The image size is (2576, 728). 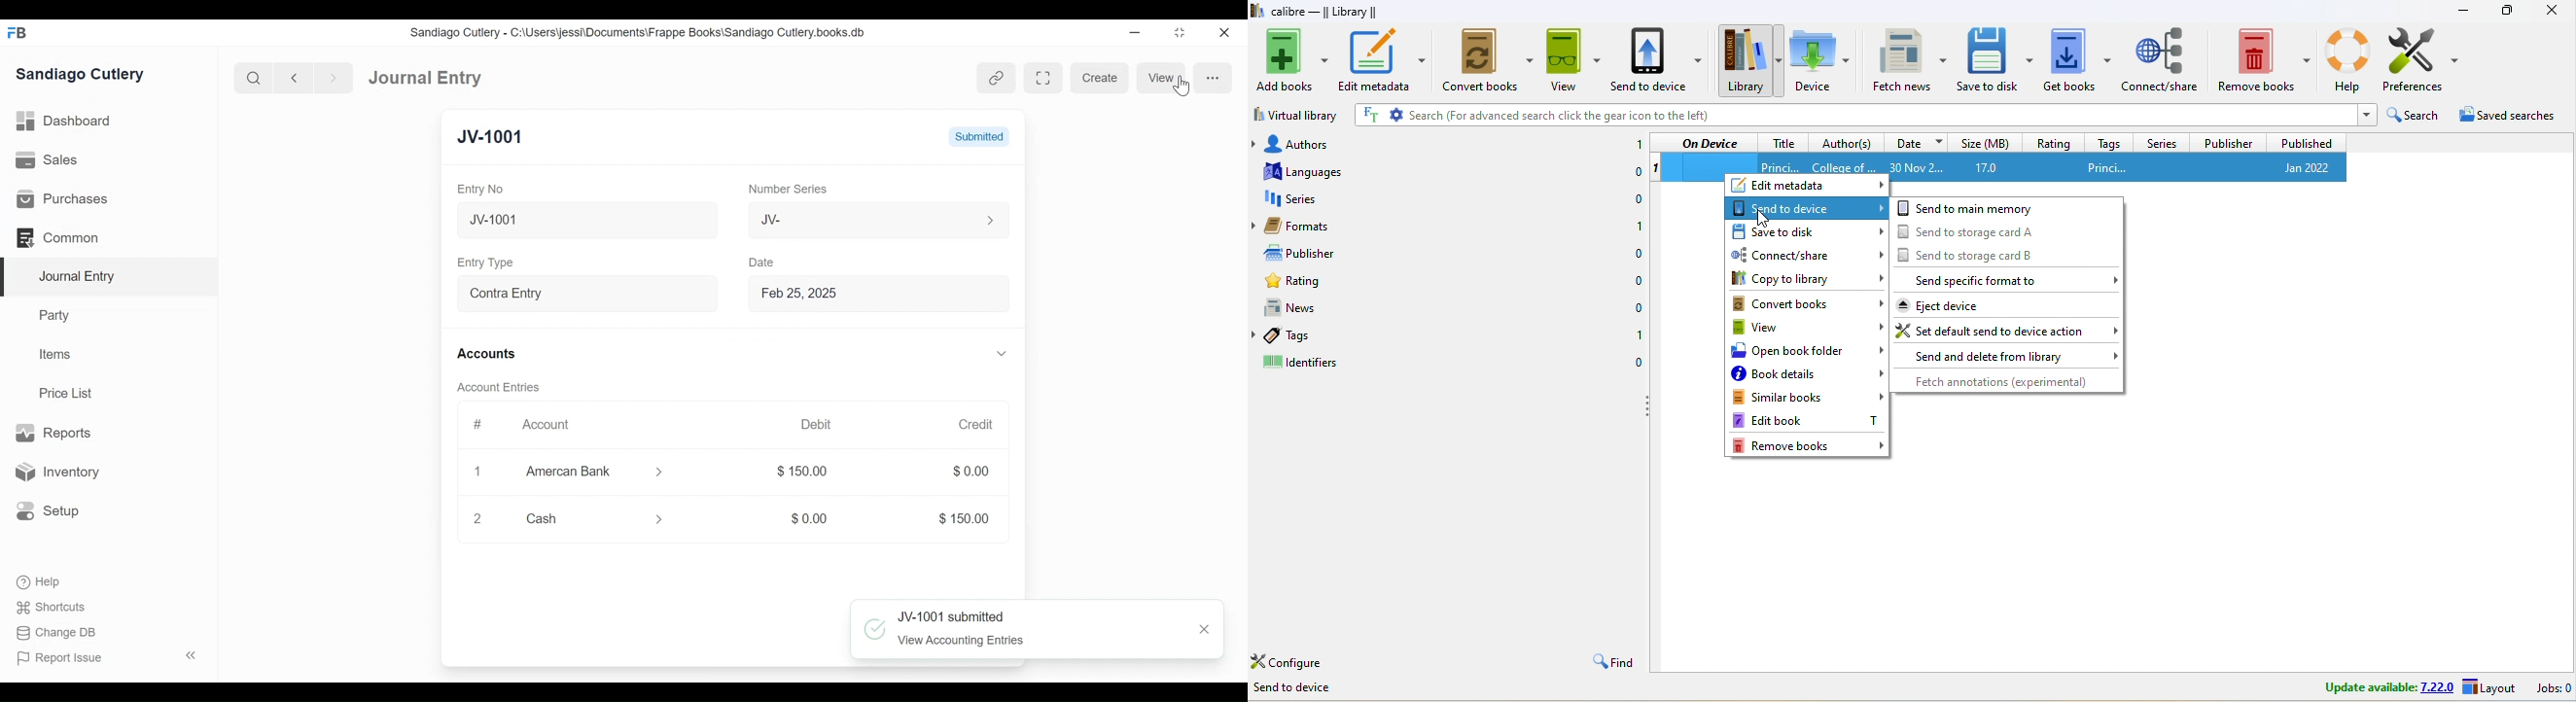 I want to click on Contra Entry, so click(x=564, y=295).